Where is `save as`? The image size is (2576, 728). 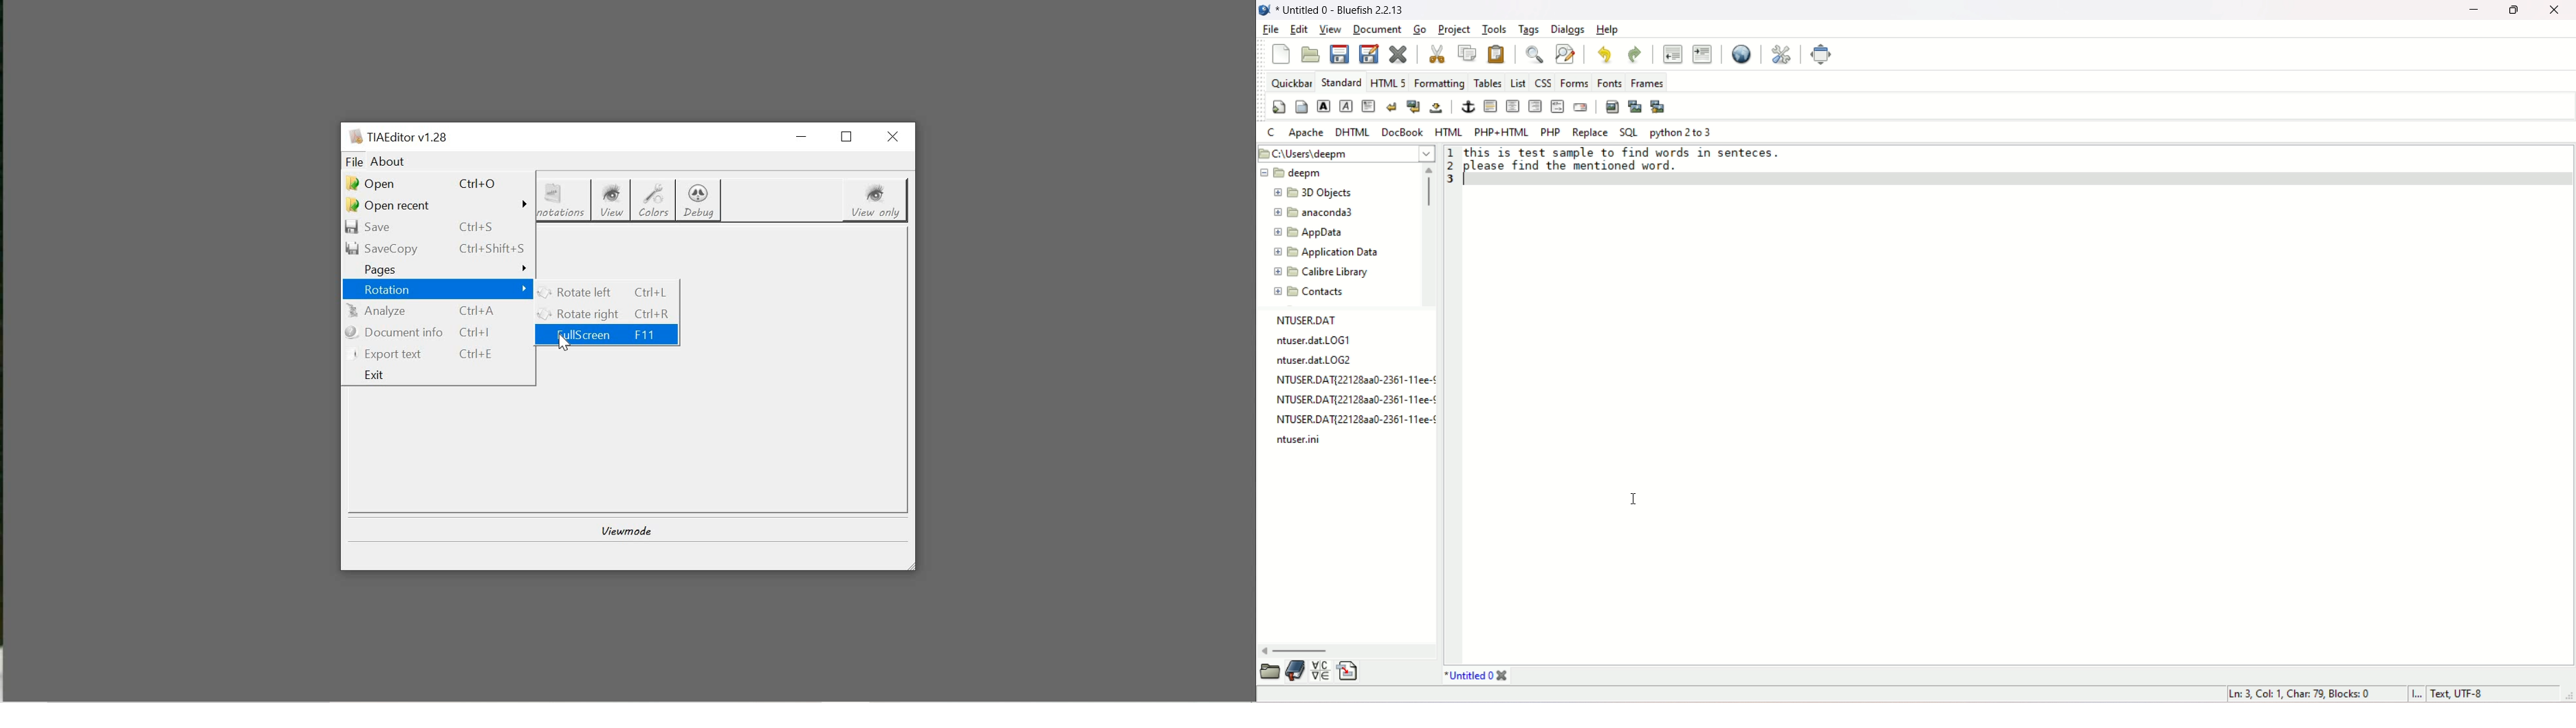
save as is located at coordinates (1369, 52).